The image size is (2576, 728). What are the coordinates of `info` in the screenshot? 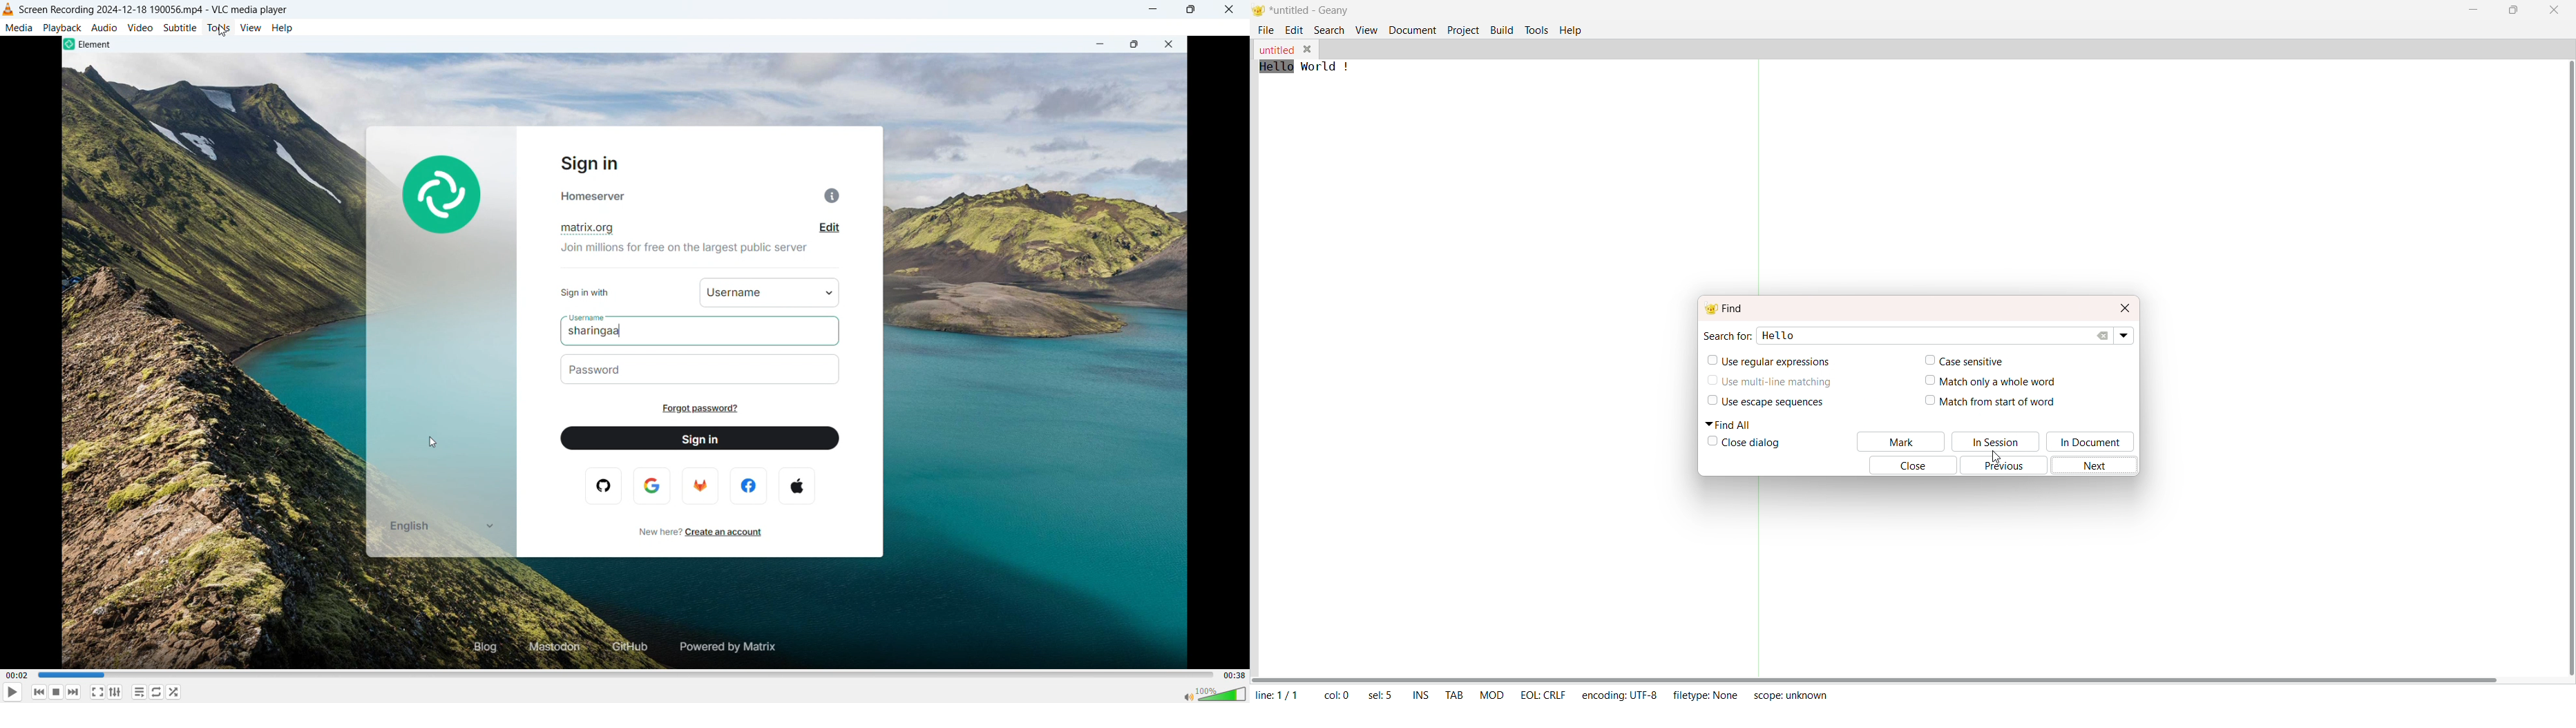 It's located at (822, 197).